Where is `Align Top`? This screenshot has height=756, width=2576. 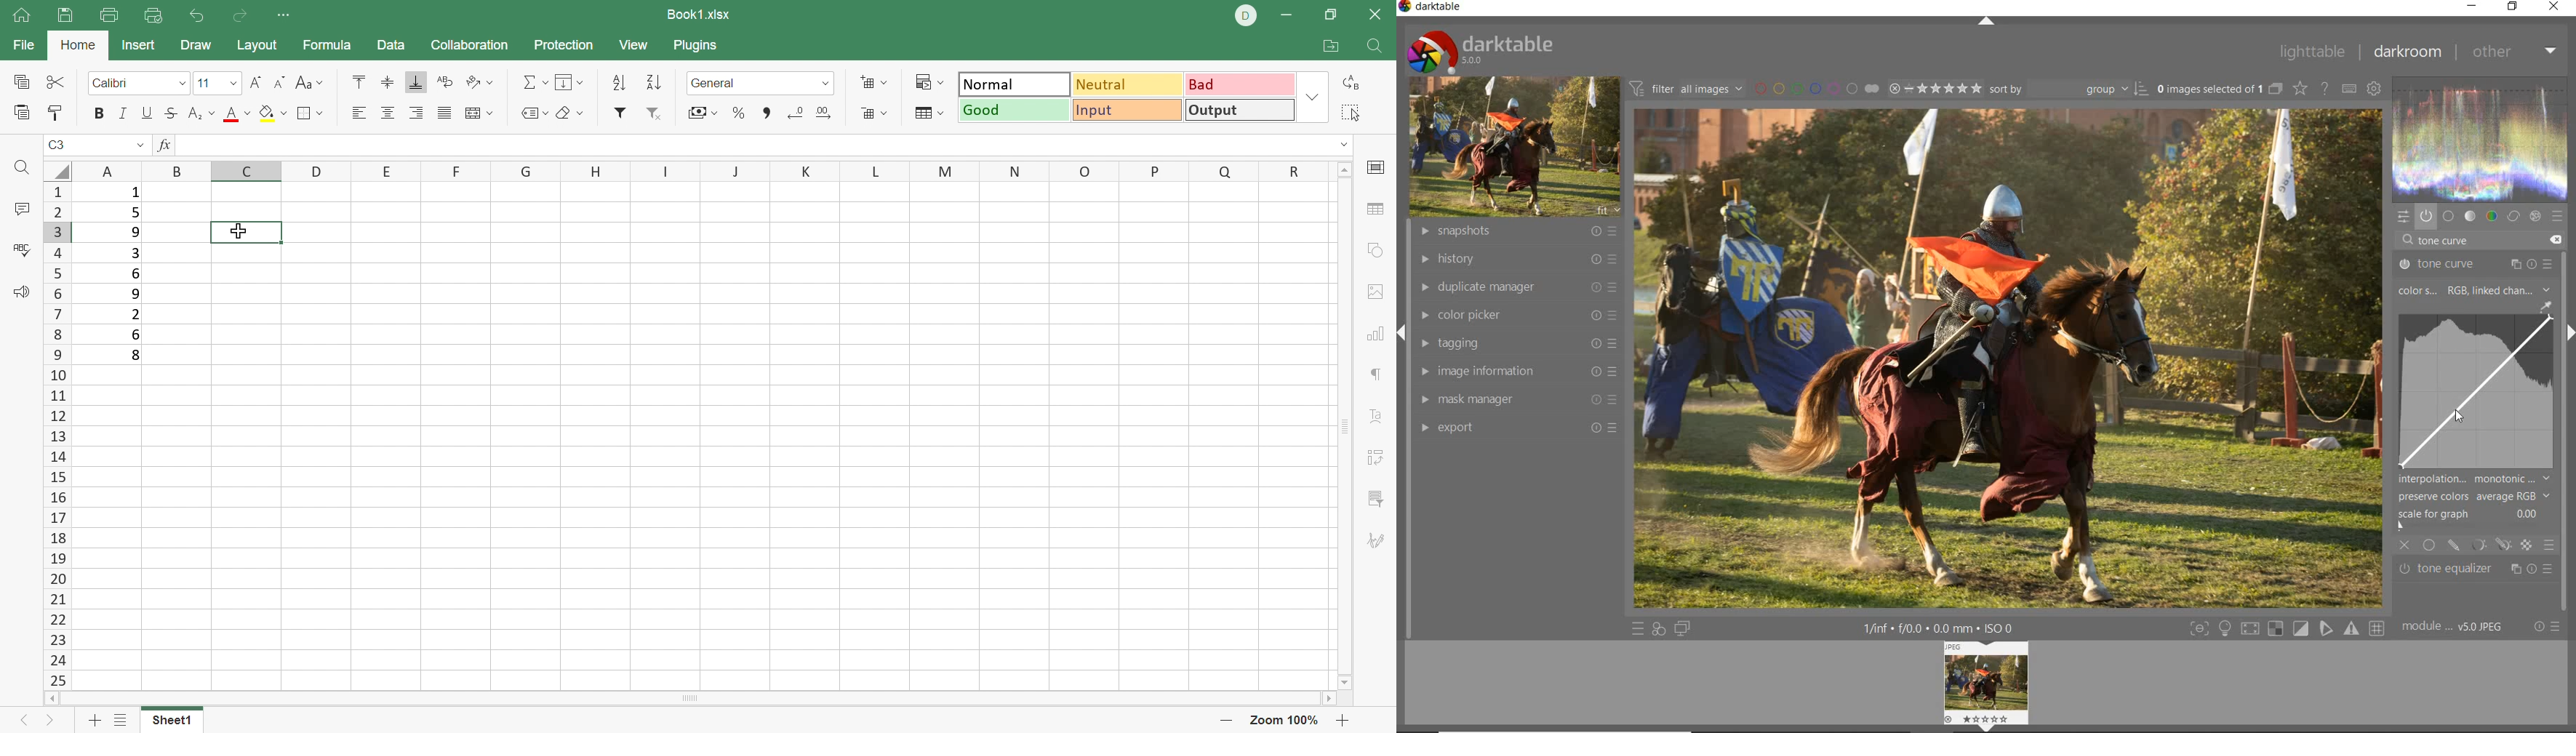
Align Top is located at coordinates (359, 85).